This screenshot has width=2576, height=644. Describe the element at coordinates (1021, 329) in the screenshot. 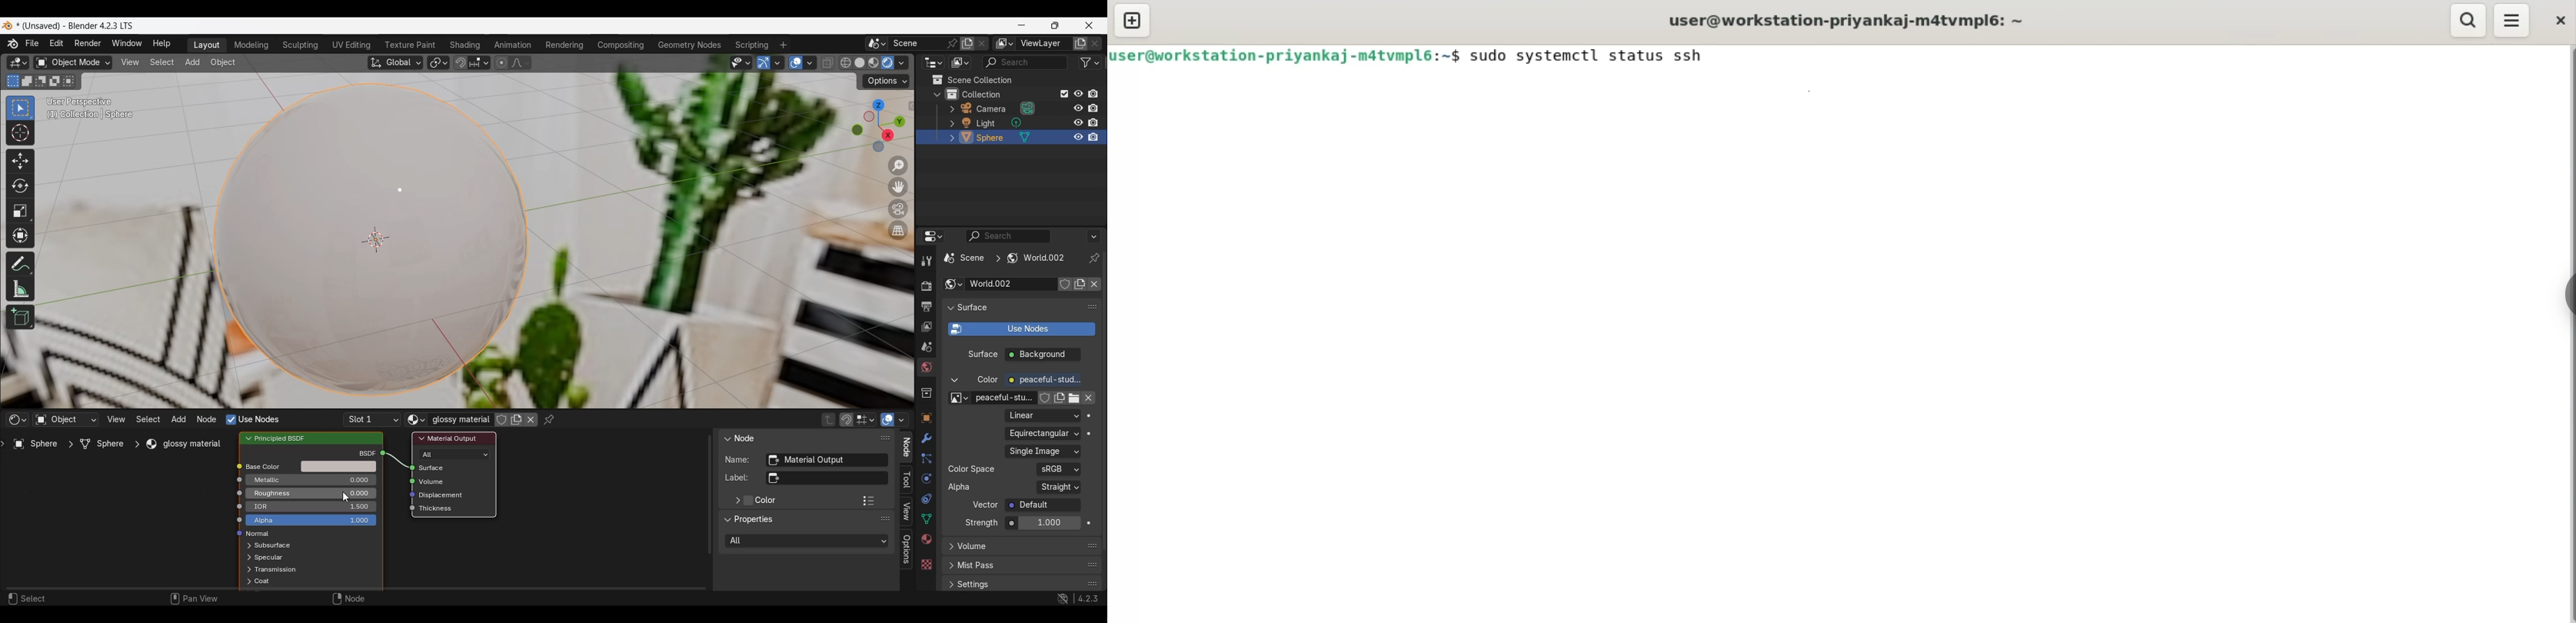

I see `Use shader notes to render` at that location.